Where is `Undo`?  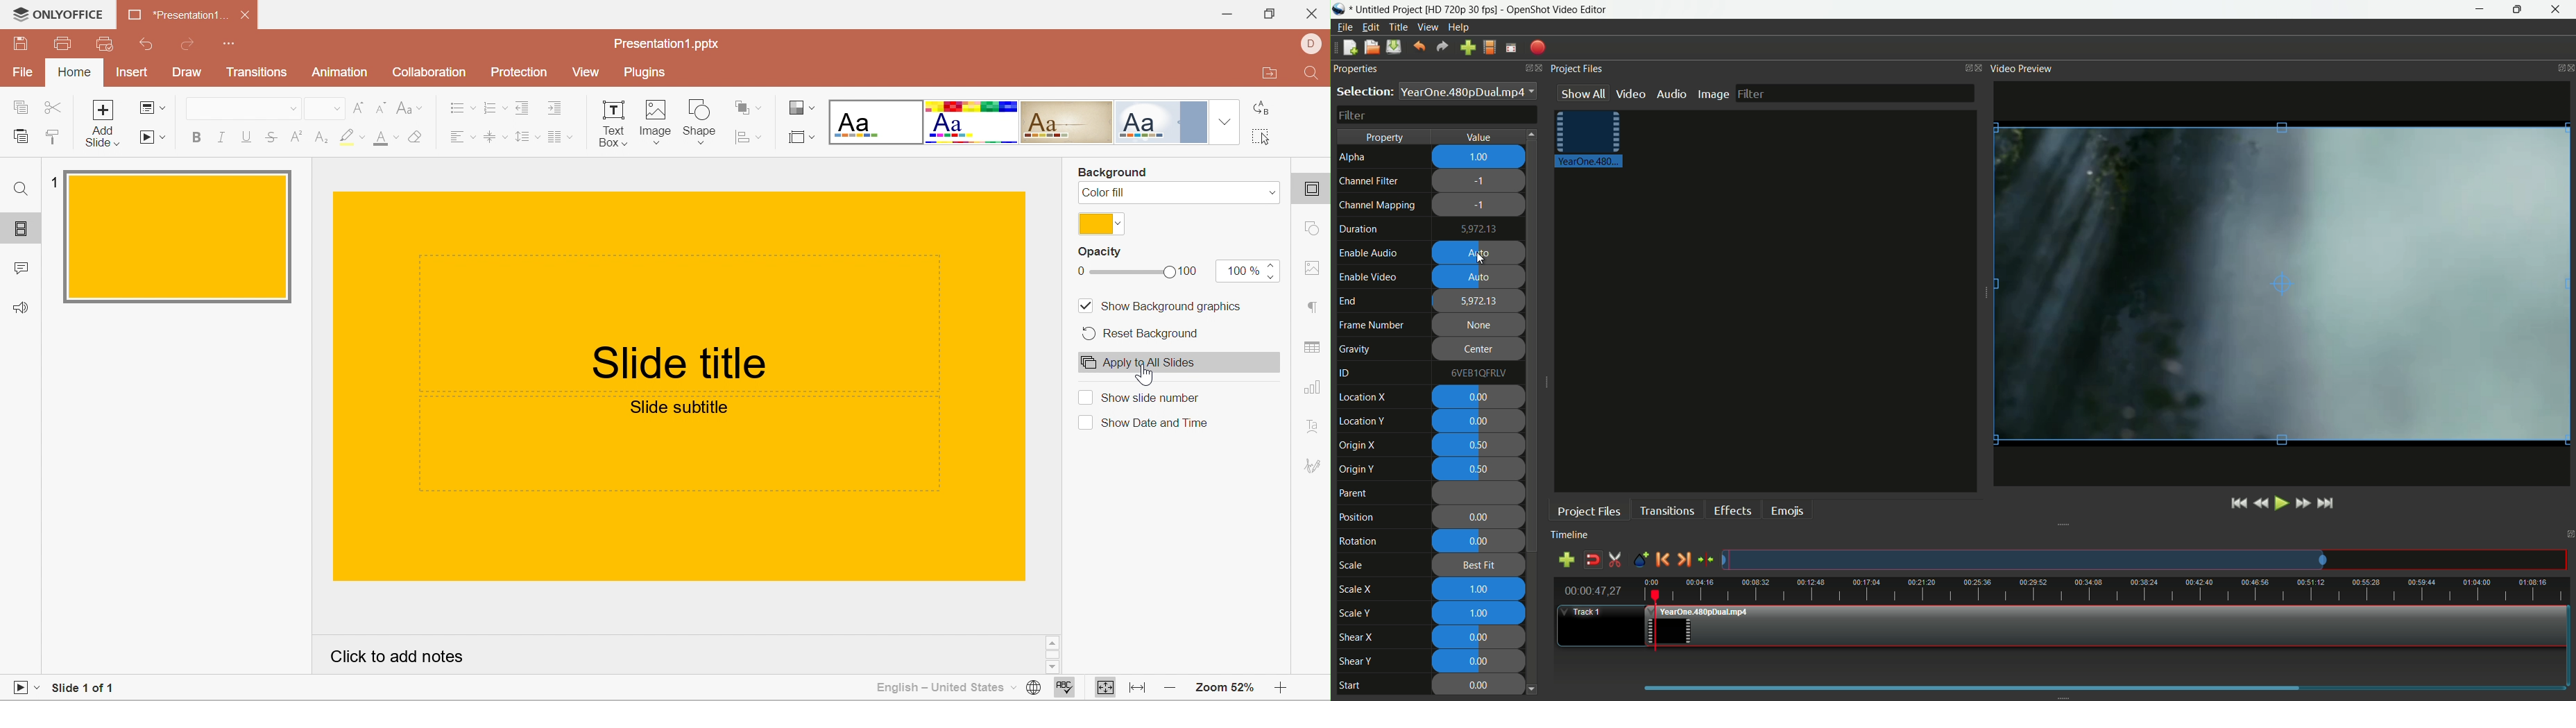
Undo is located at coordinates (148, 46).